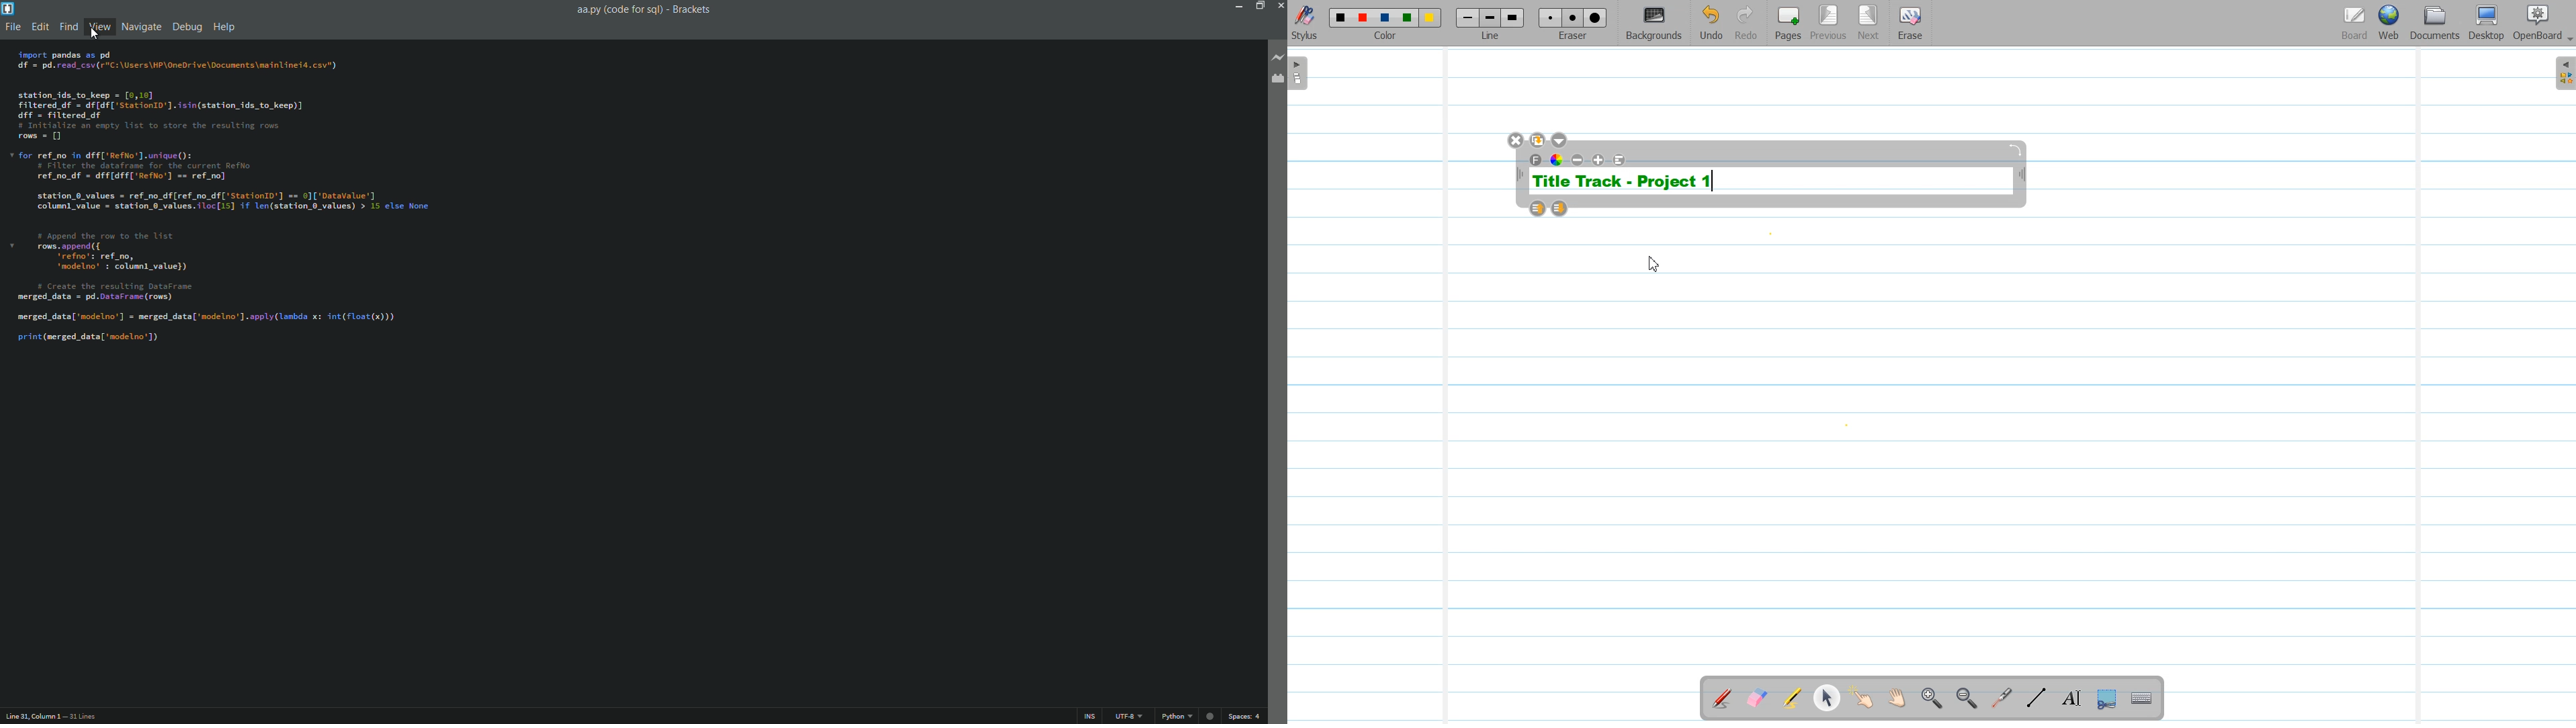 The width and height of the screenshot is (2576, 728). I want to click on Close Window, so click(1516, 140).